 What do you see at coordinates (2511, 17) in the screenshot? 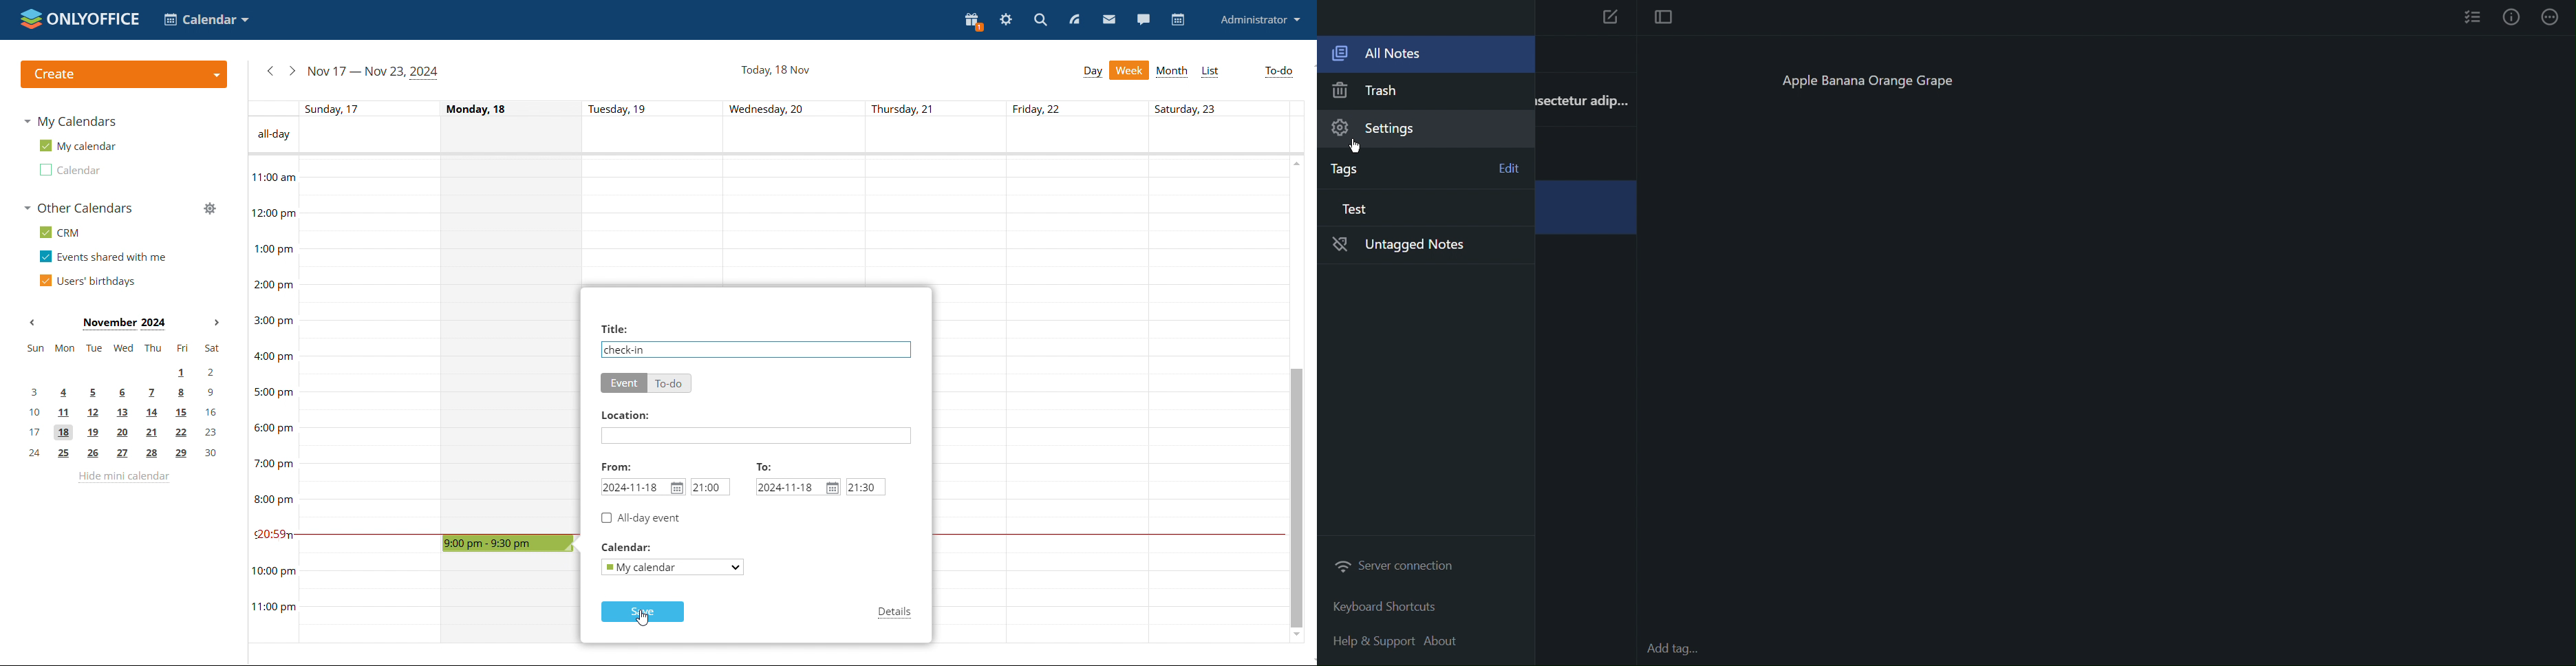
I see `Info` at bounding box center [2511, 17].